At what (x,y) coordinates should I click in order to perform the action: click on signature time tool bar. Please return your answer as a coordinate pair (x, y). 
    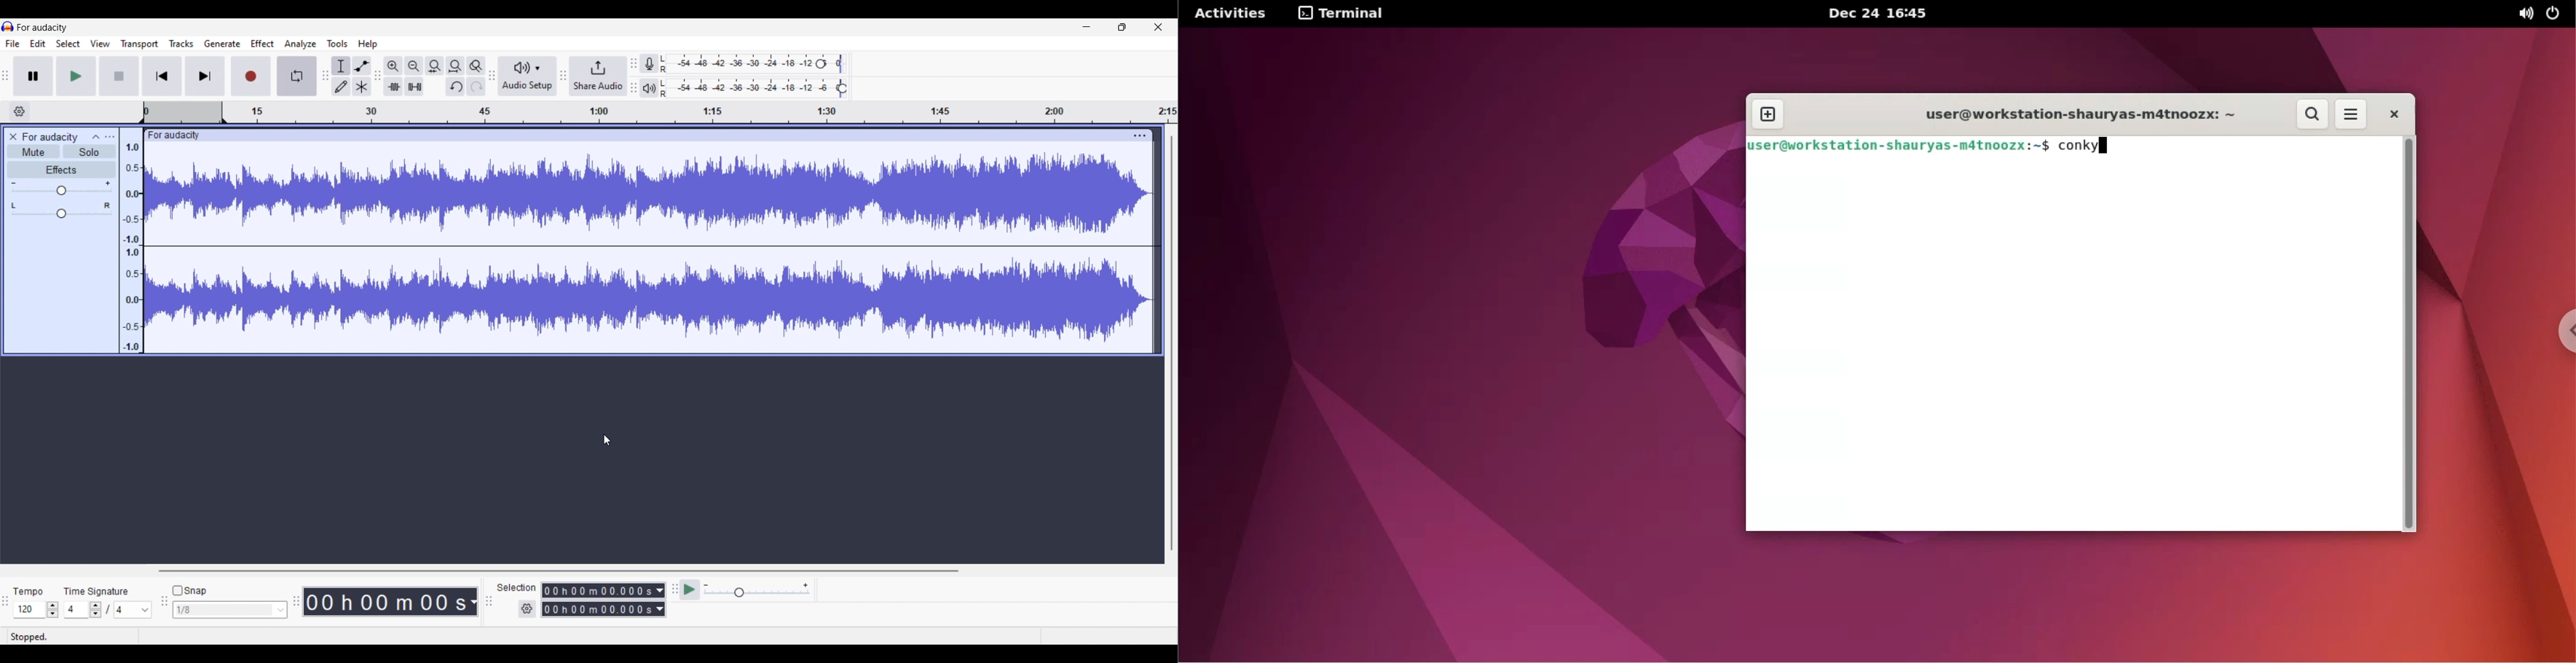
    Looking at the image, I should click on (7, 607).